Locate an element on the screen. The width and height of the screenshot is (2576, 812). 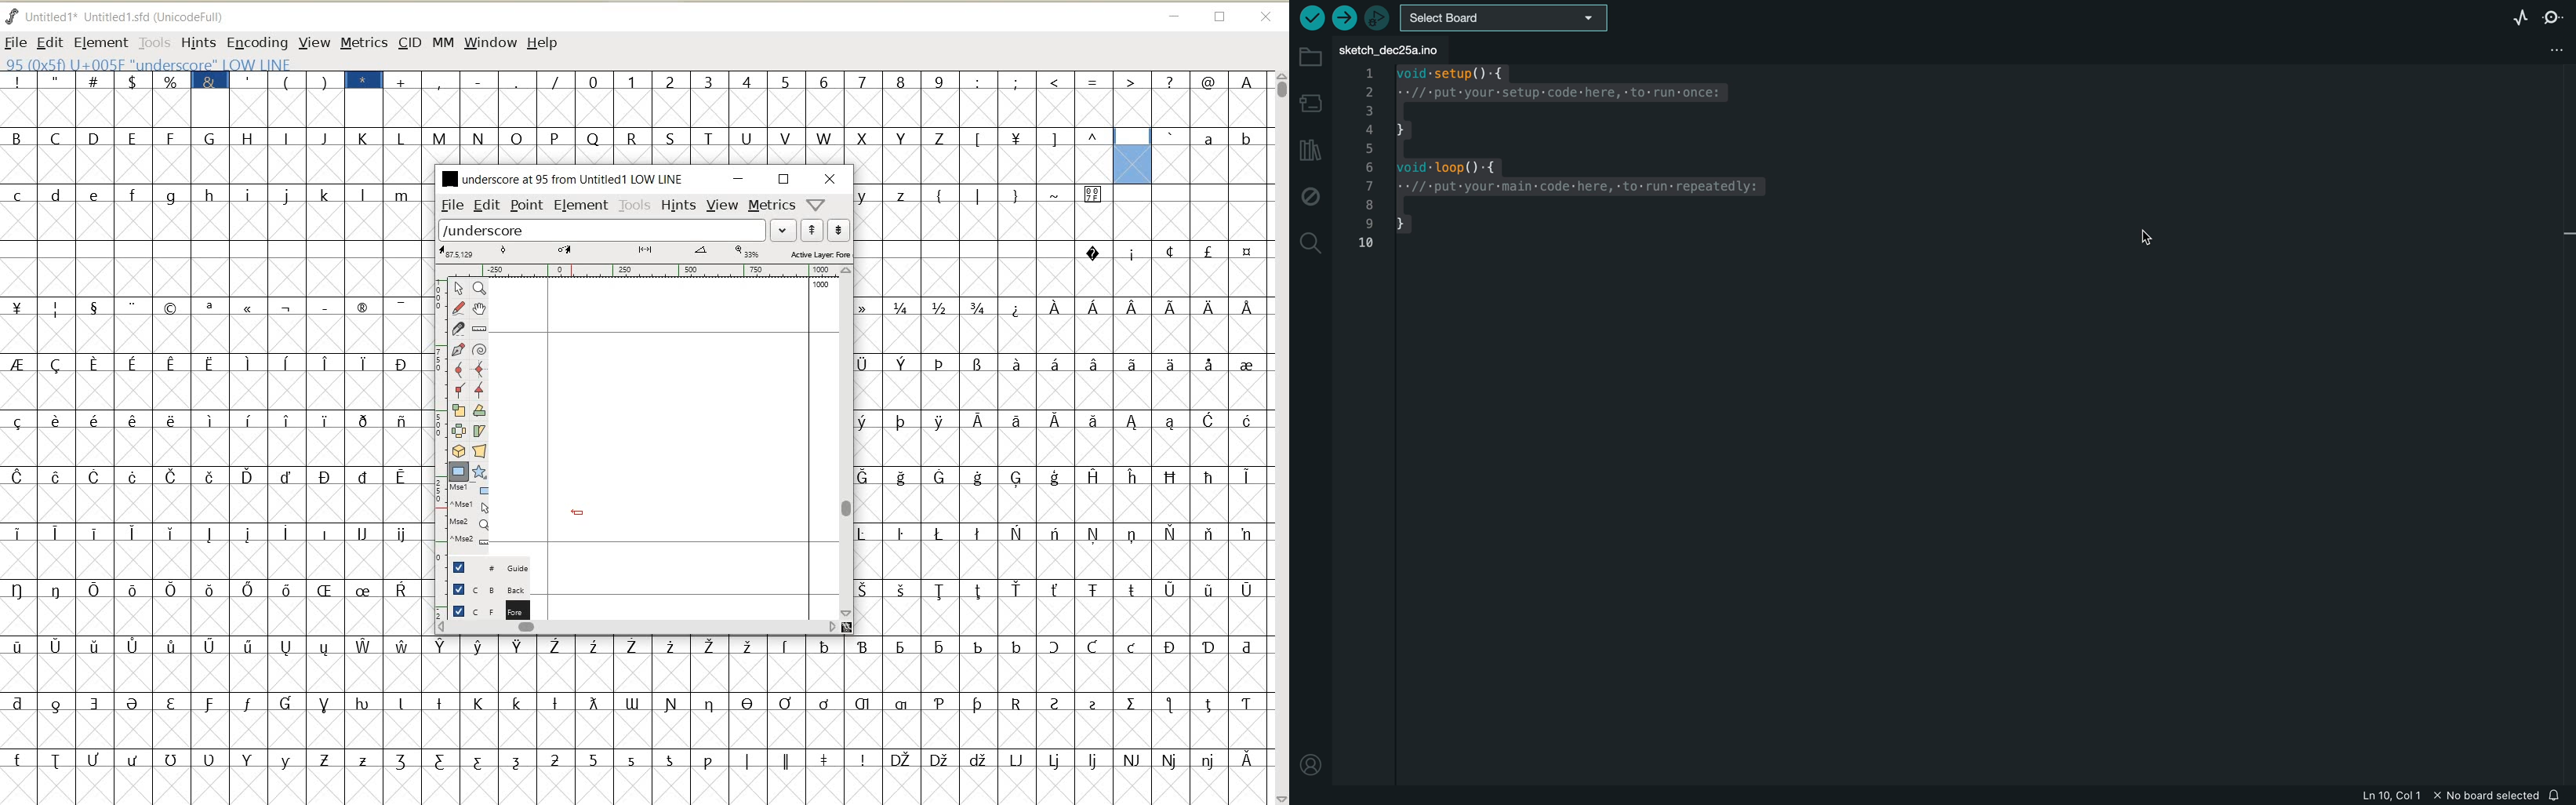
search is located at coordinates (1310, 241).